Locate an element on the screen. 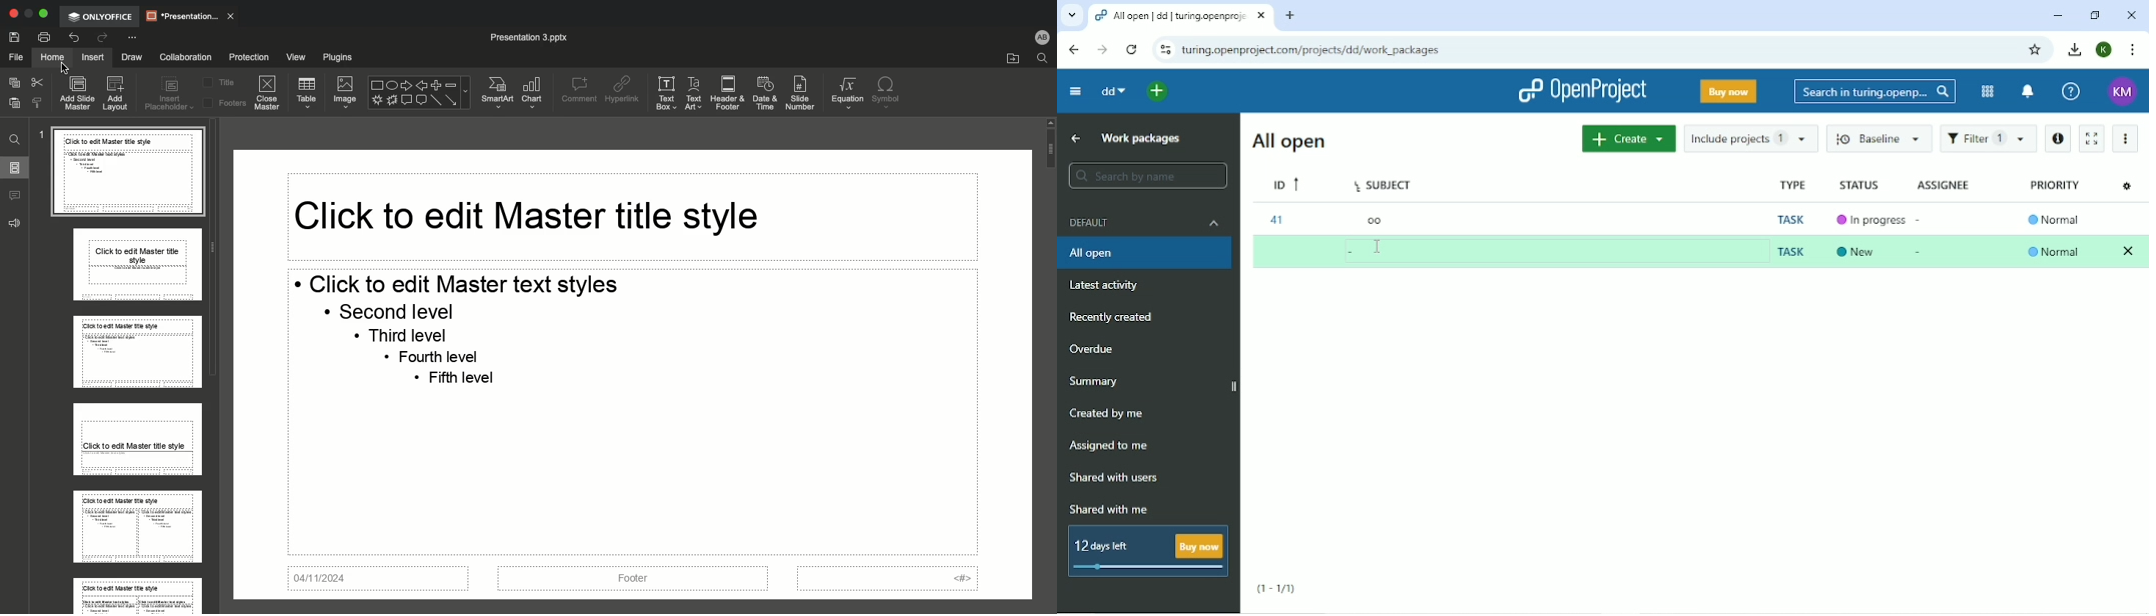 This screenshot has height=616, width=2156. Layout master slide 2 is located at coordinates (138, 267).